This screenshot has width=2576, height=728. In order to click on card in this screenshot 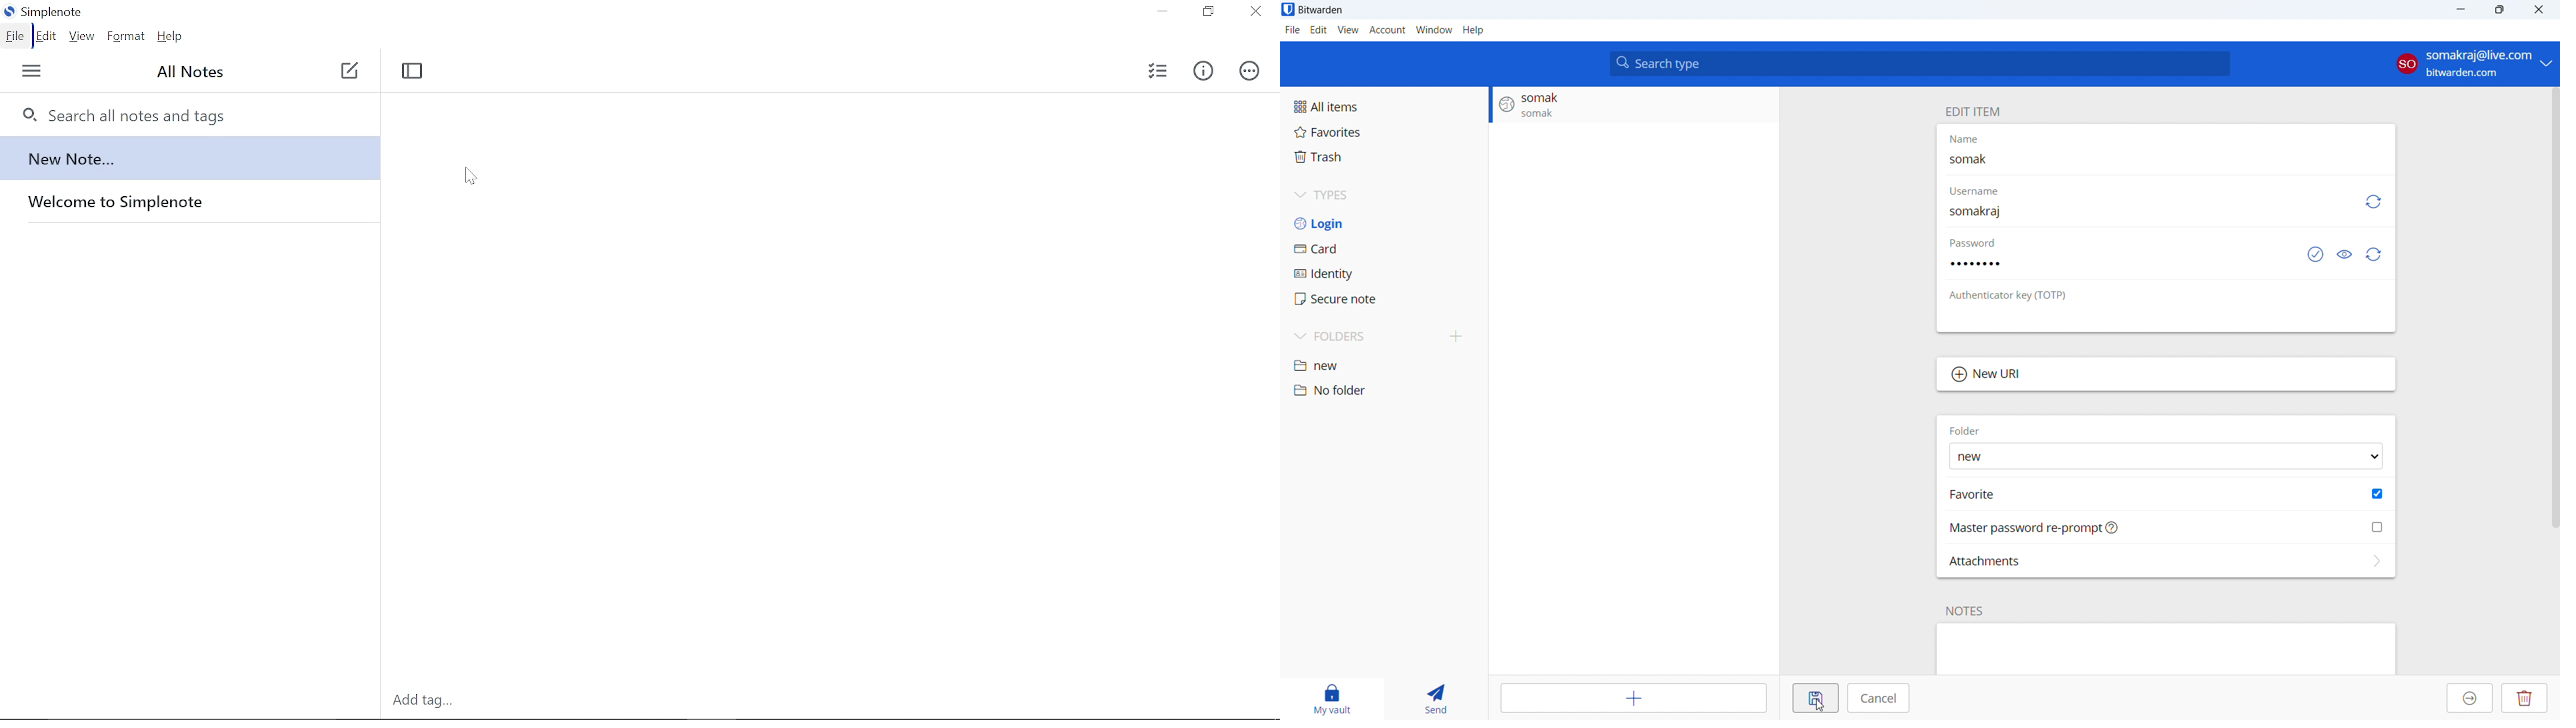, I will do `click(1384, 248)`.